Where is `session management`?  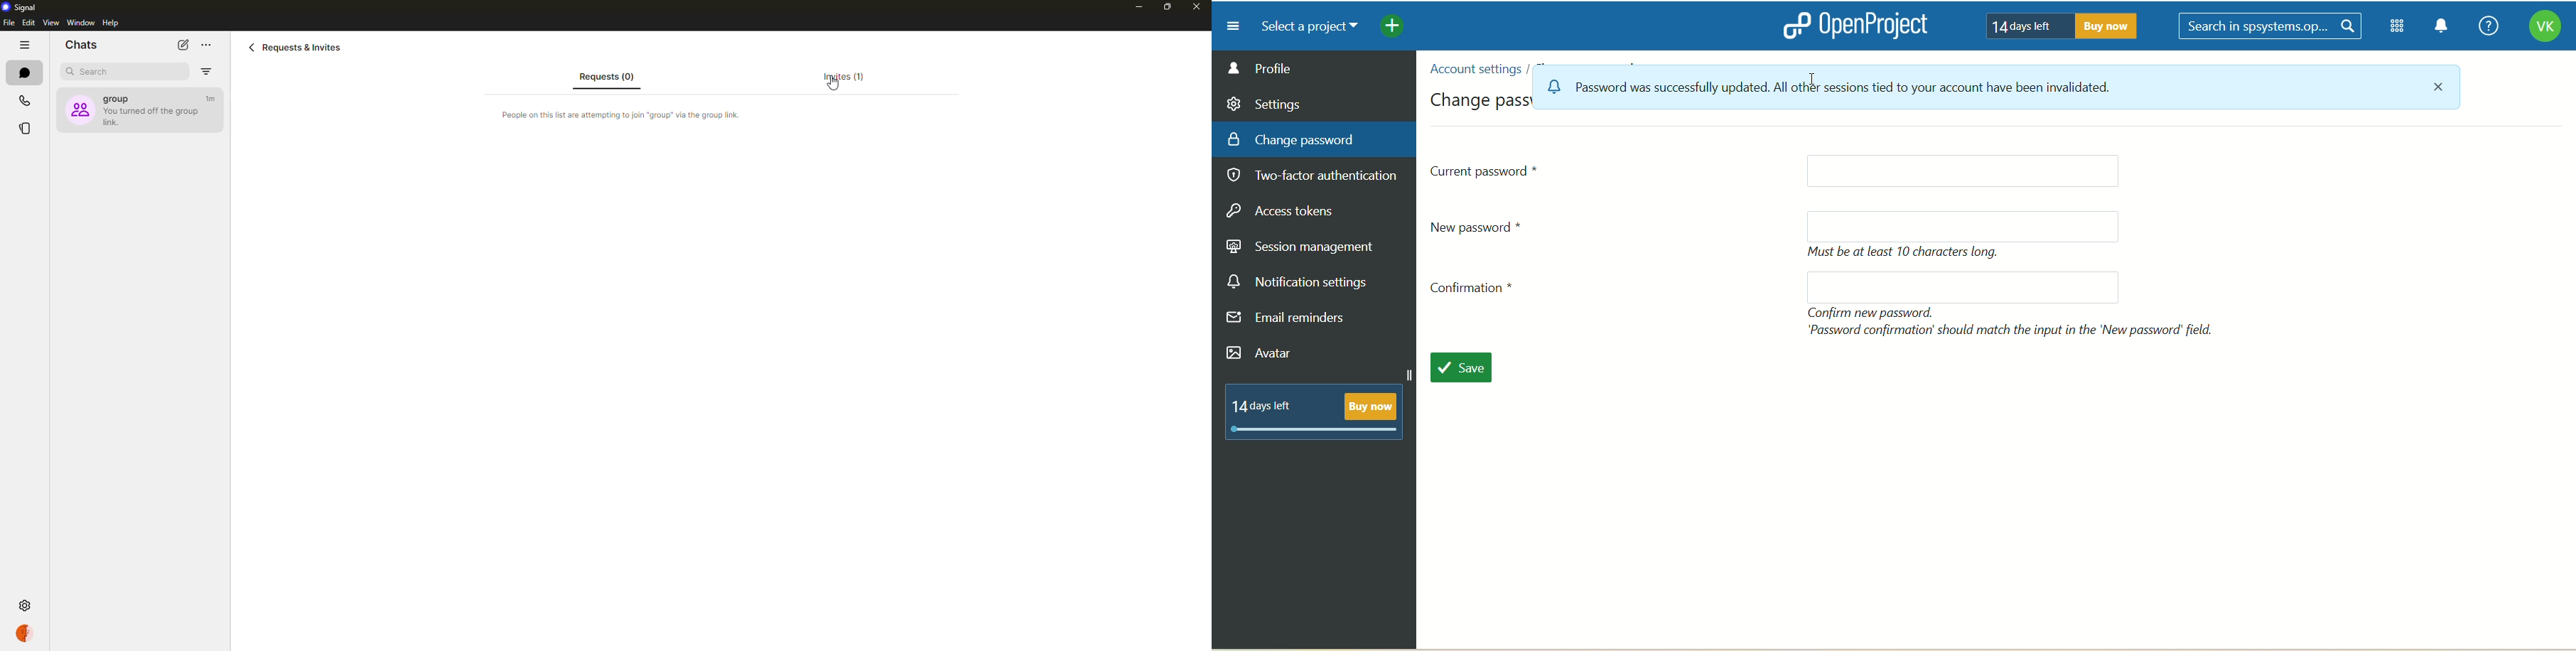
session management is located at coordinates (1302, 244).